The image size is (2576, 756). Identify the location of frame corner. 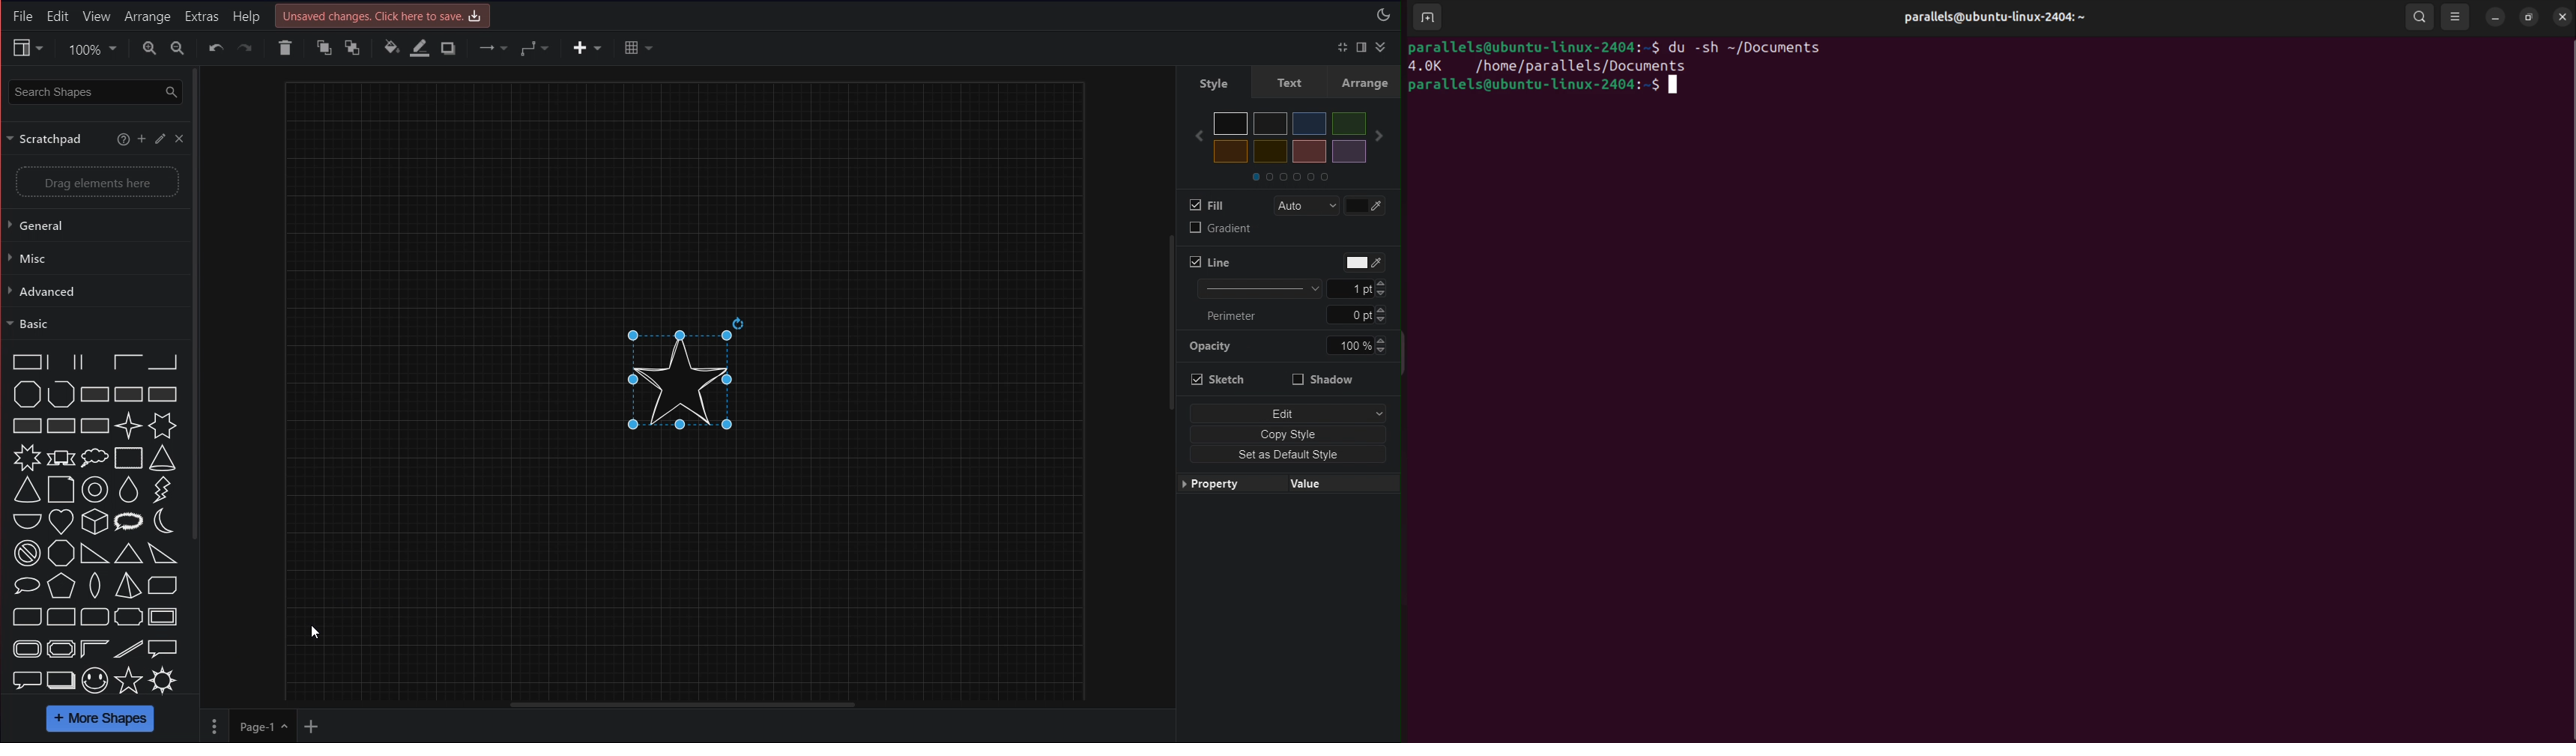
(94, 648).